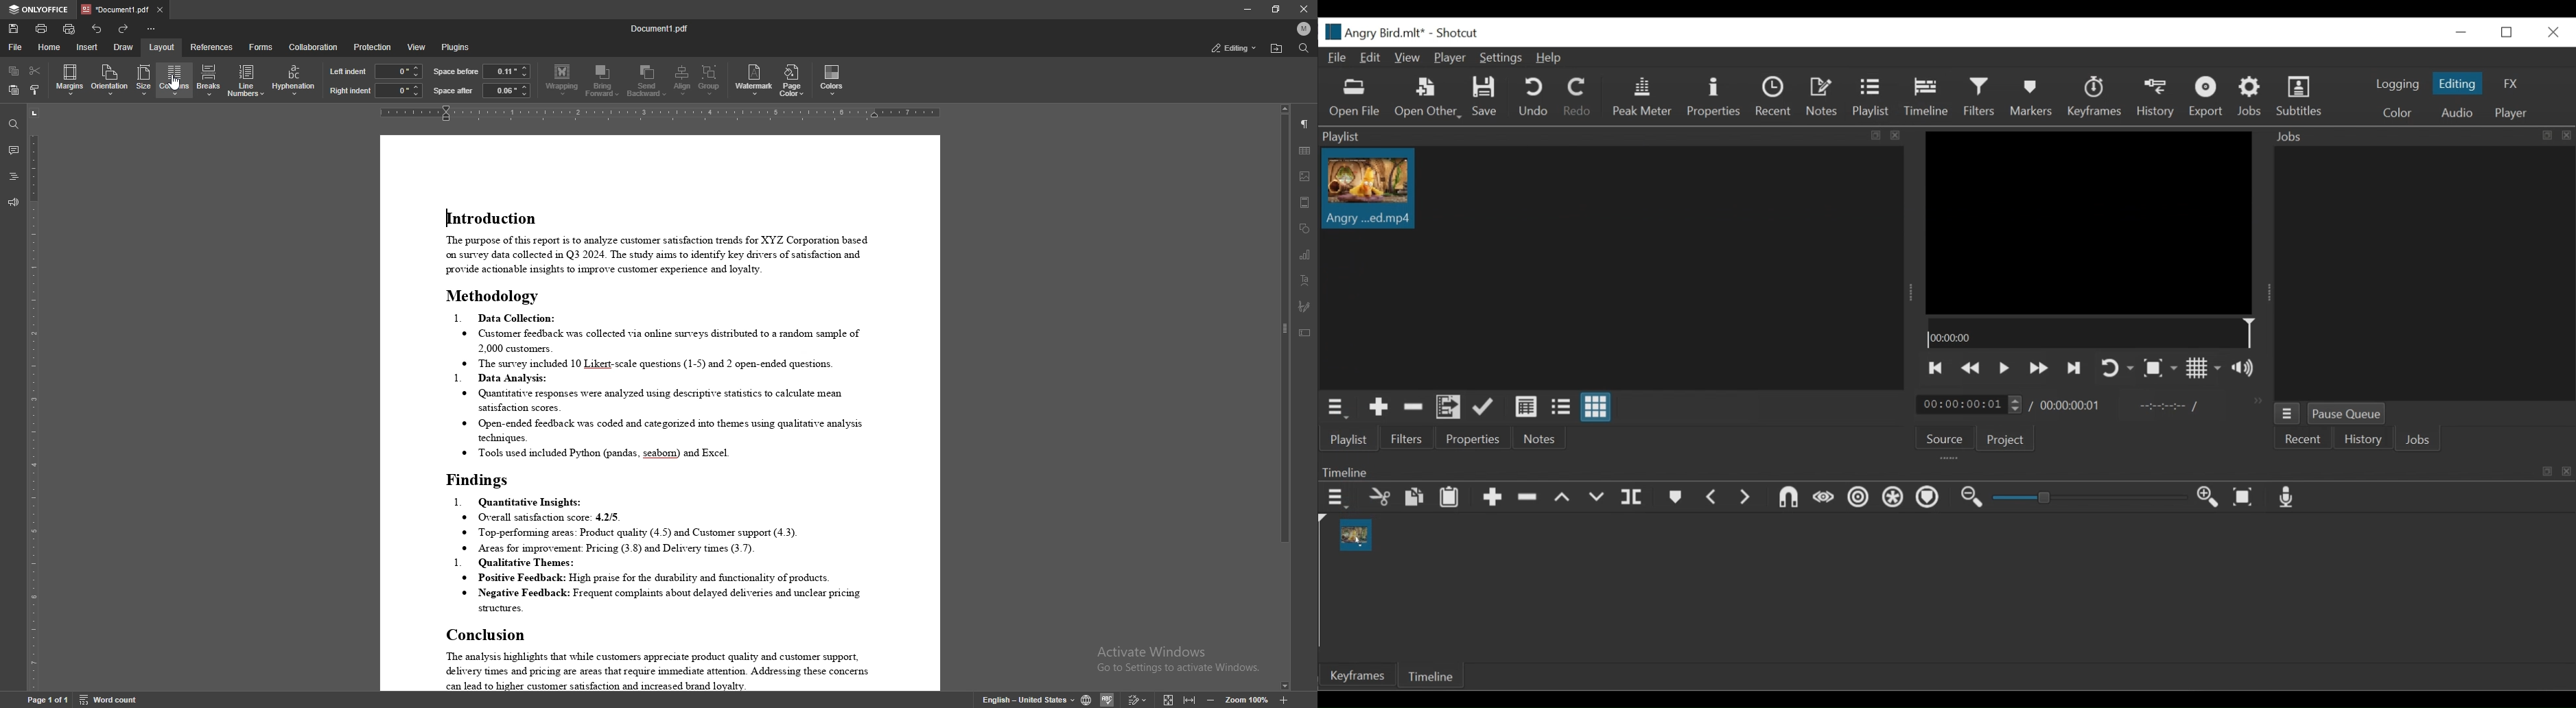 This screenshot has width=2576, height=728. Describe the element at coordinates (1948, 469) in the screenshot. I see `Timeline Panel` at that location.